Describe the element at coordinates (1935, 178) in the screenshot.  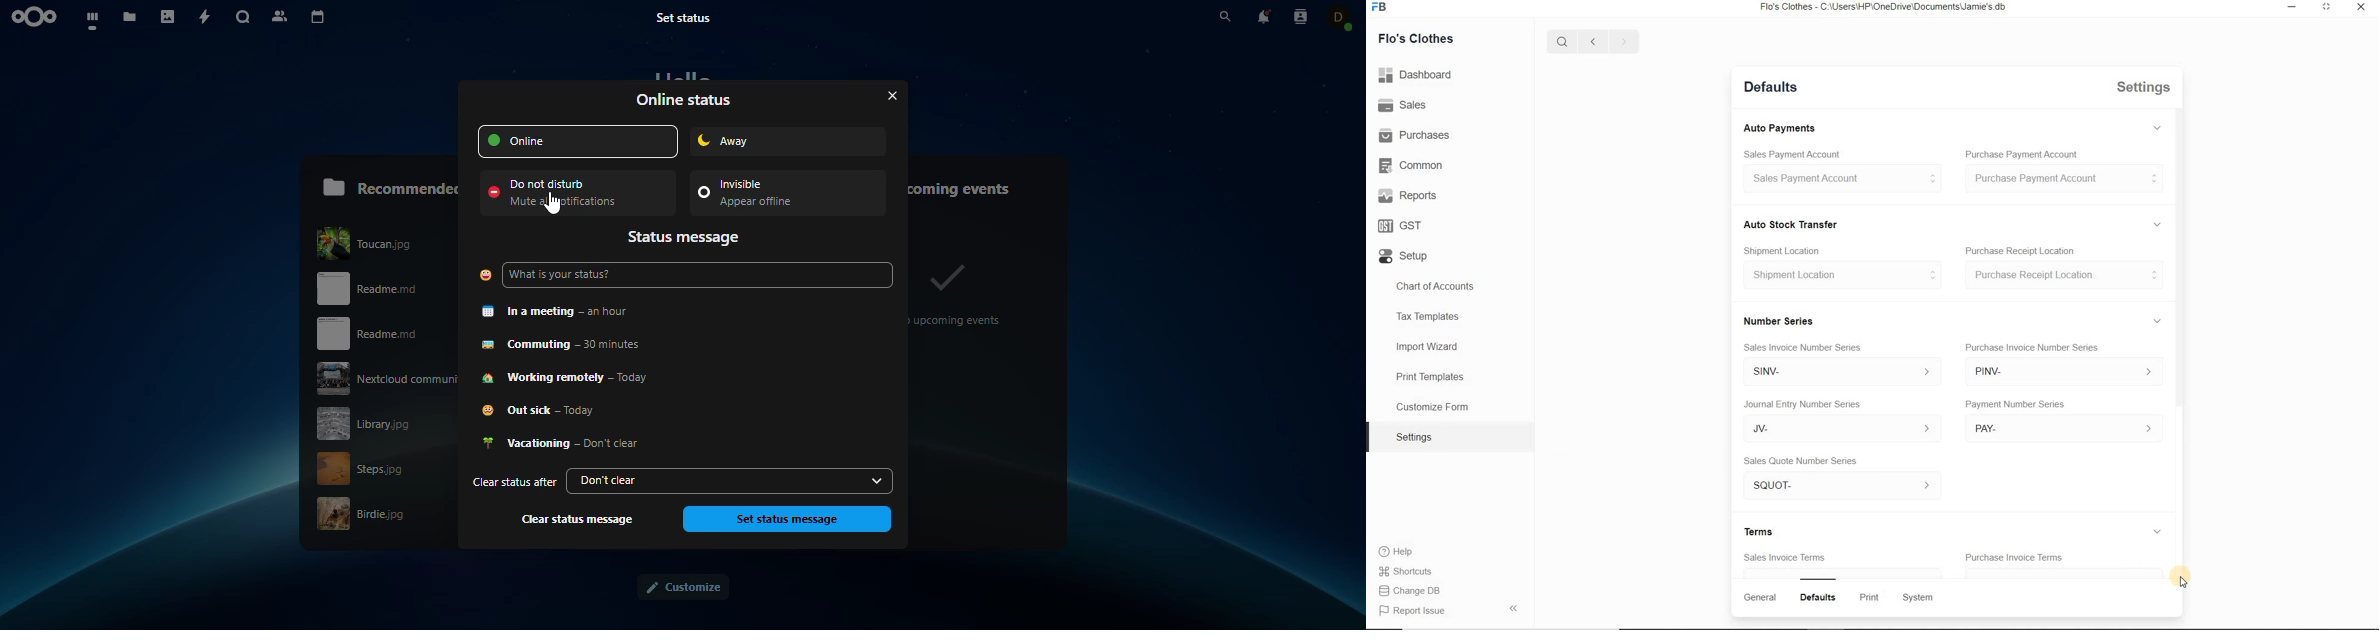
I see `Expand` at that location.